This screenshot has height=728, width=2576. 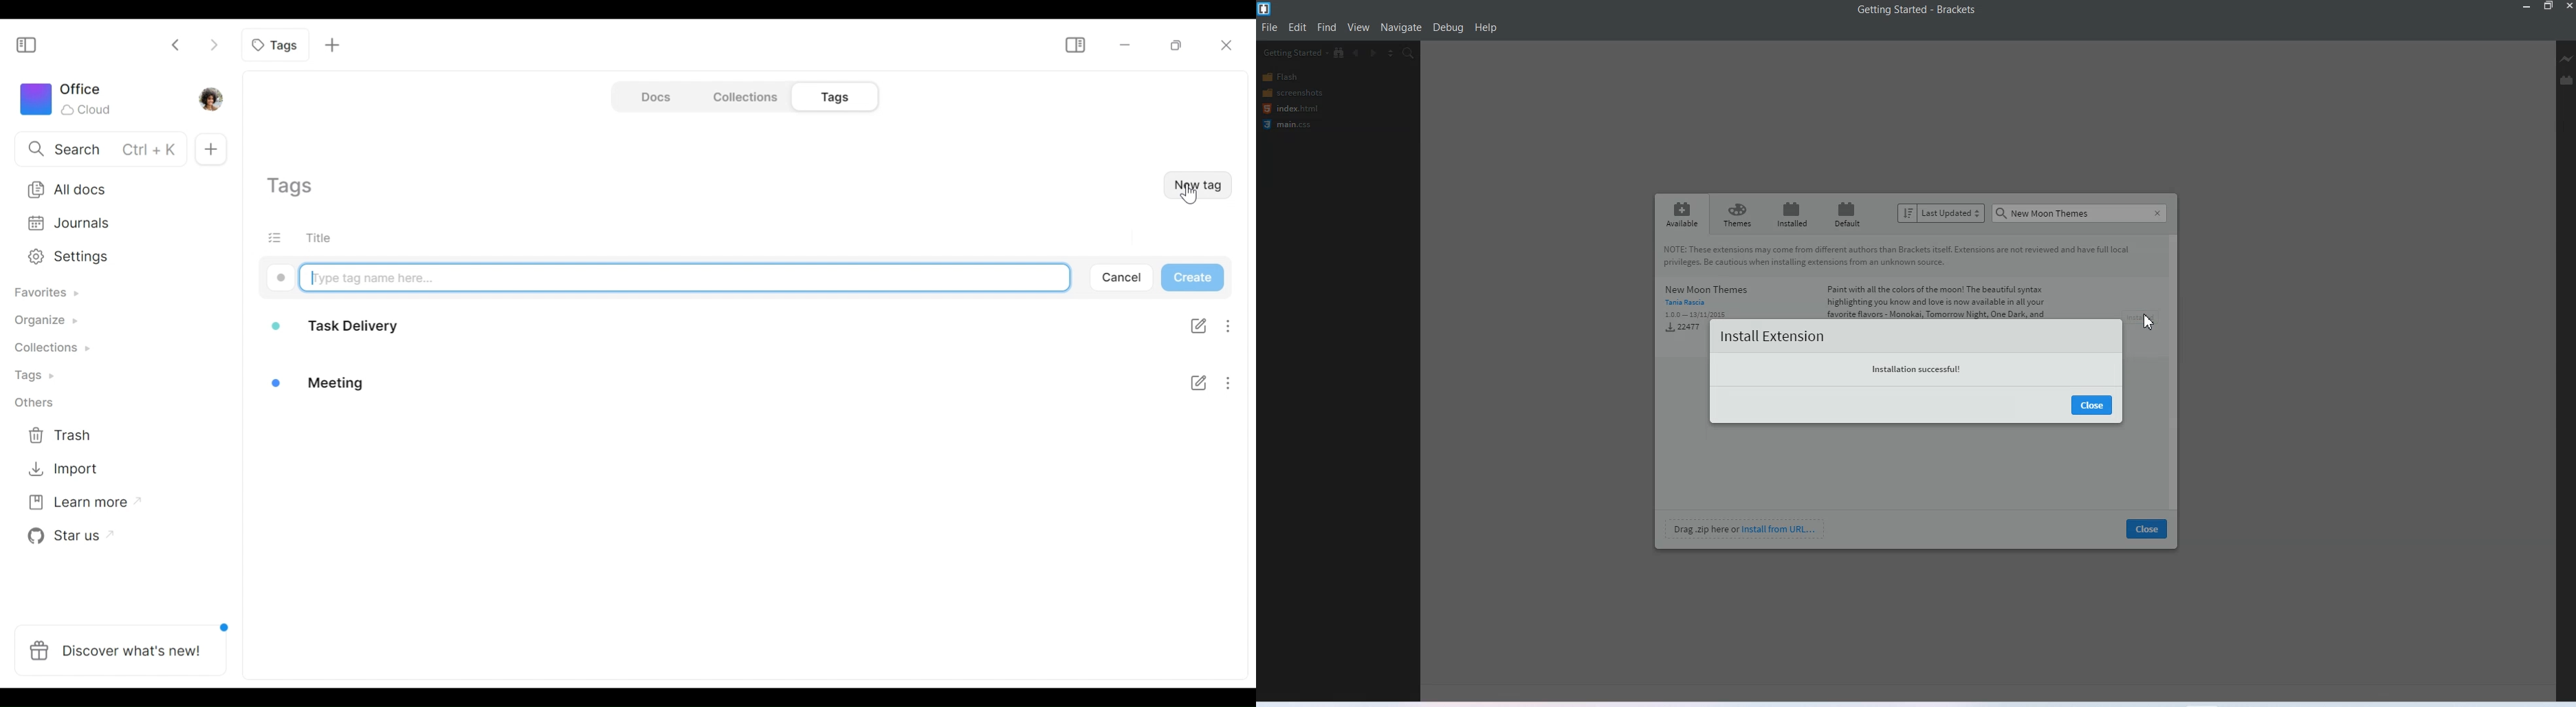 I want to click on index.html, so click(x=1289, y=109).